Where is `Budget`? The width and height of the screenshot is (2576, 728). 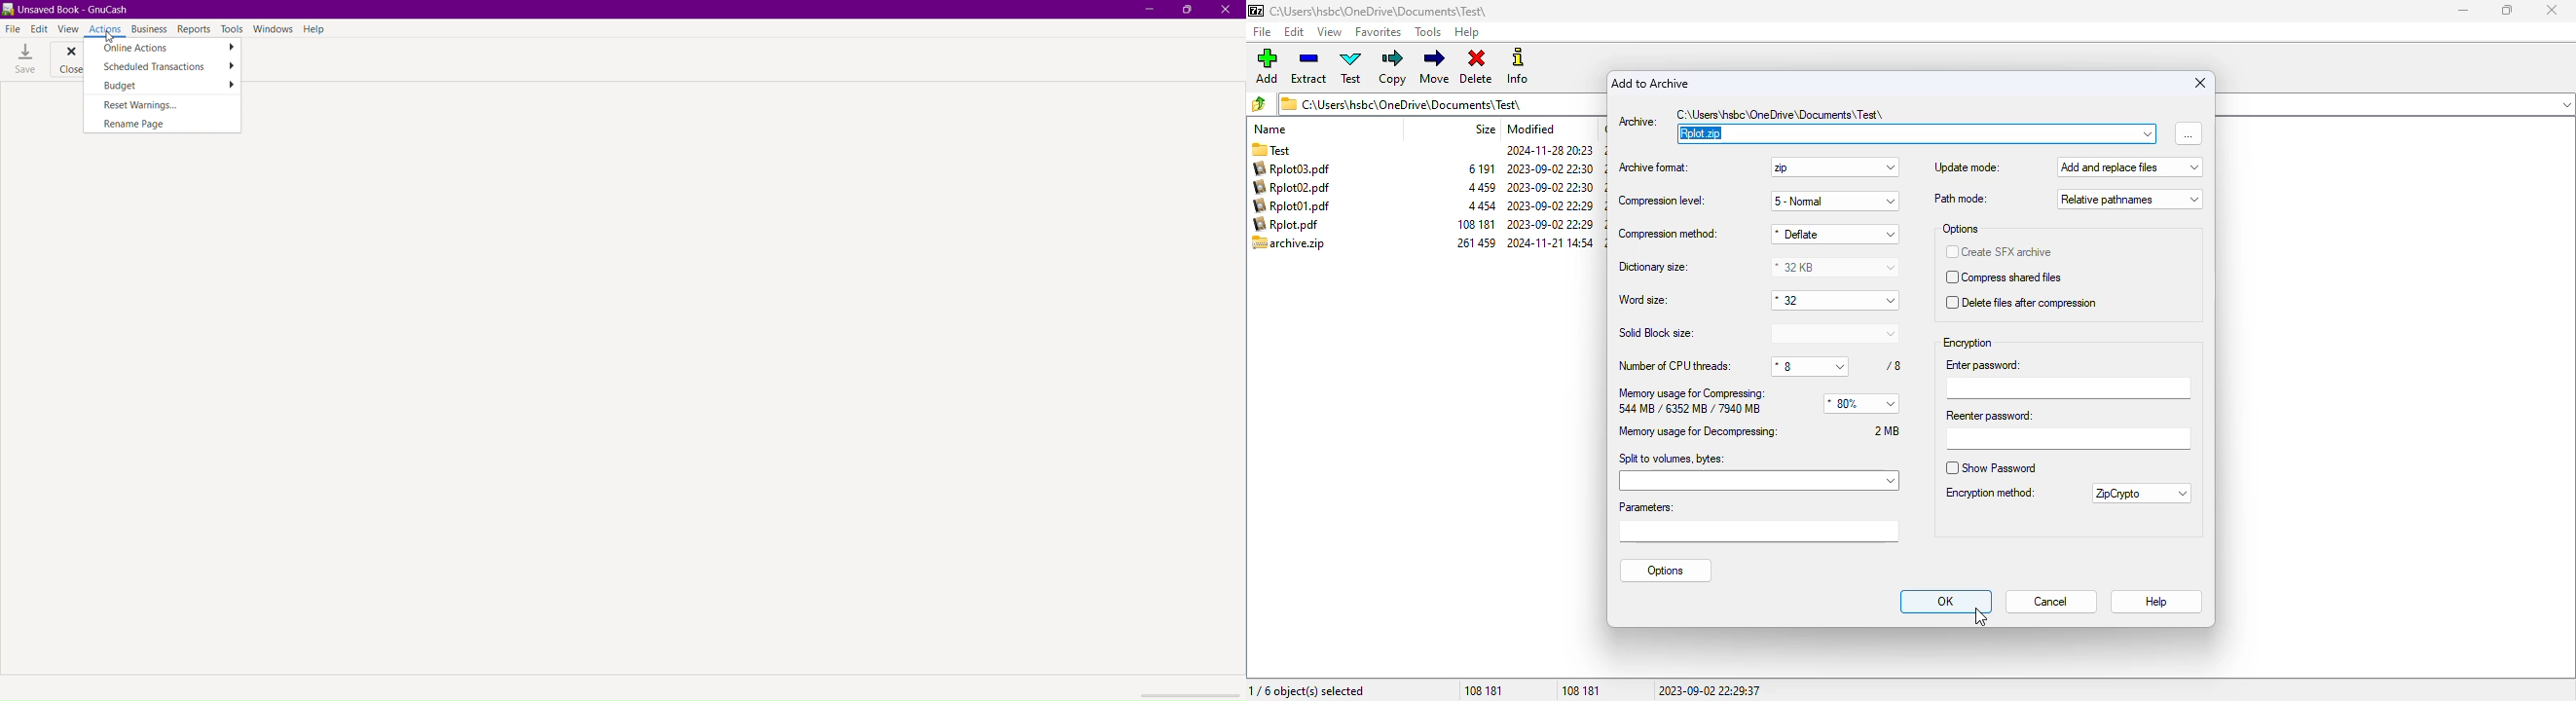 Budget is located at coordinates (169, 86).